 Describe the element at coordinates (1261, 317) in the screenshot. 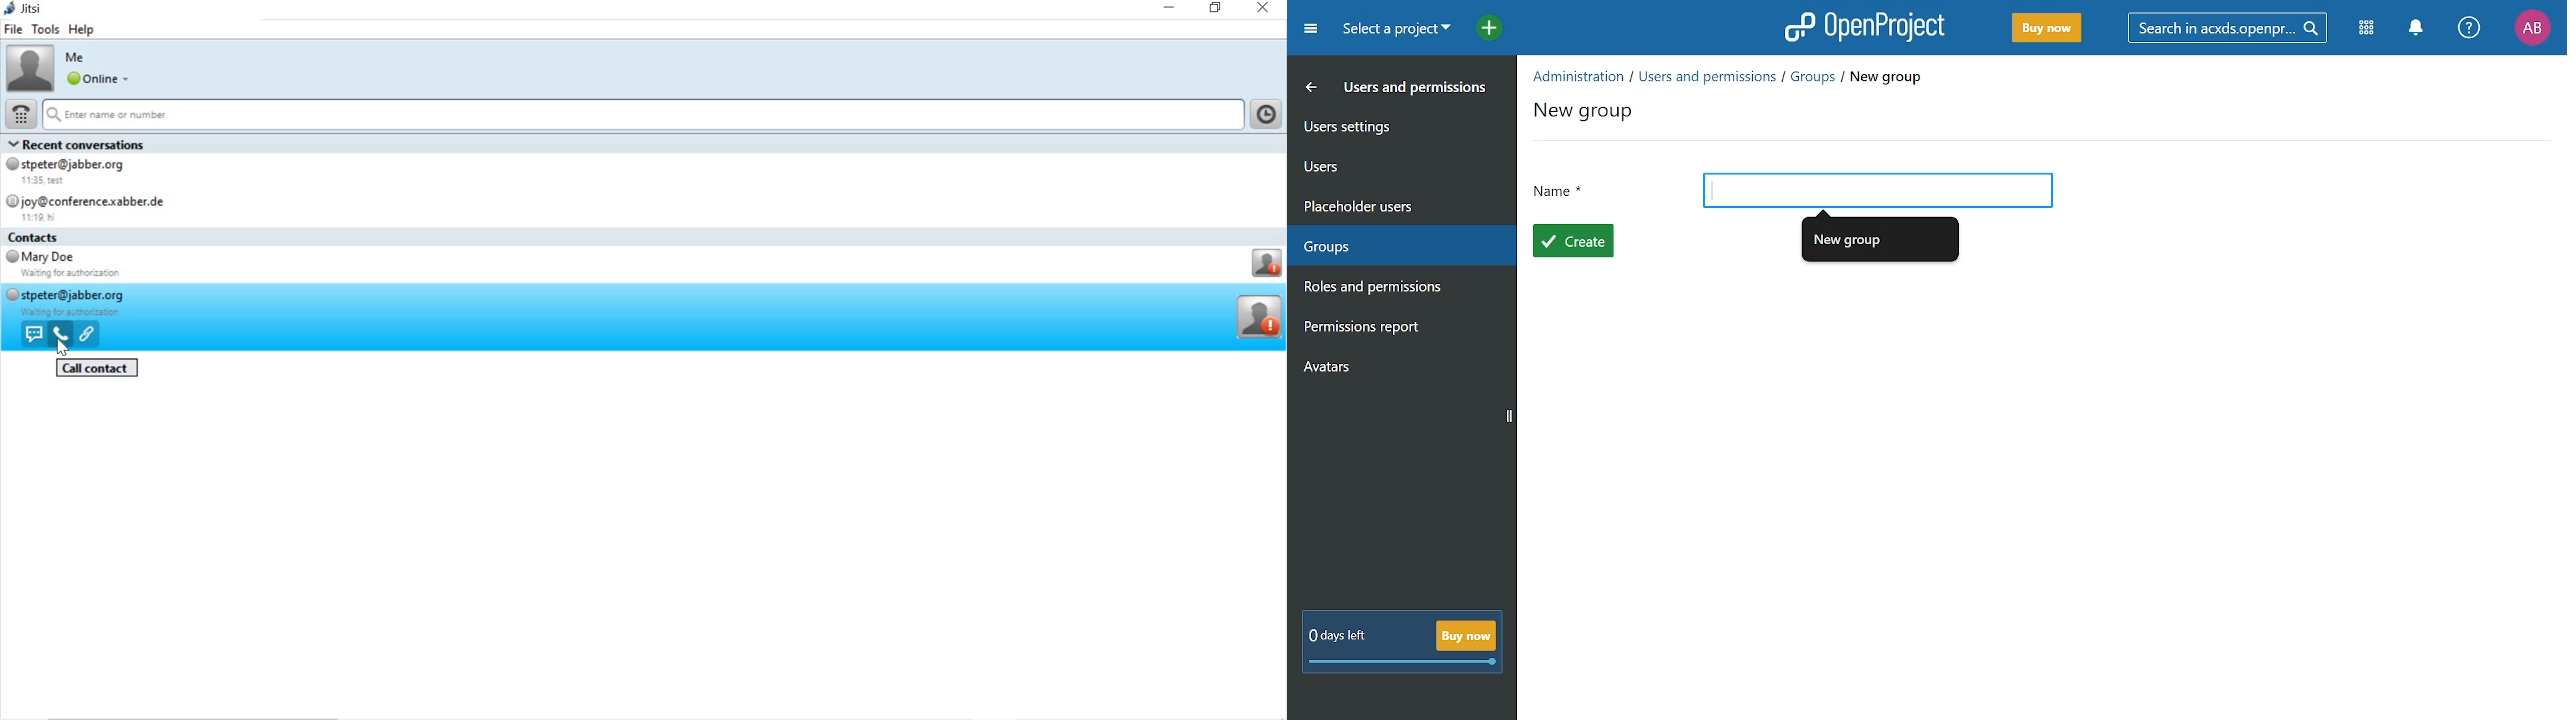

I see `profile` at that location.